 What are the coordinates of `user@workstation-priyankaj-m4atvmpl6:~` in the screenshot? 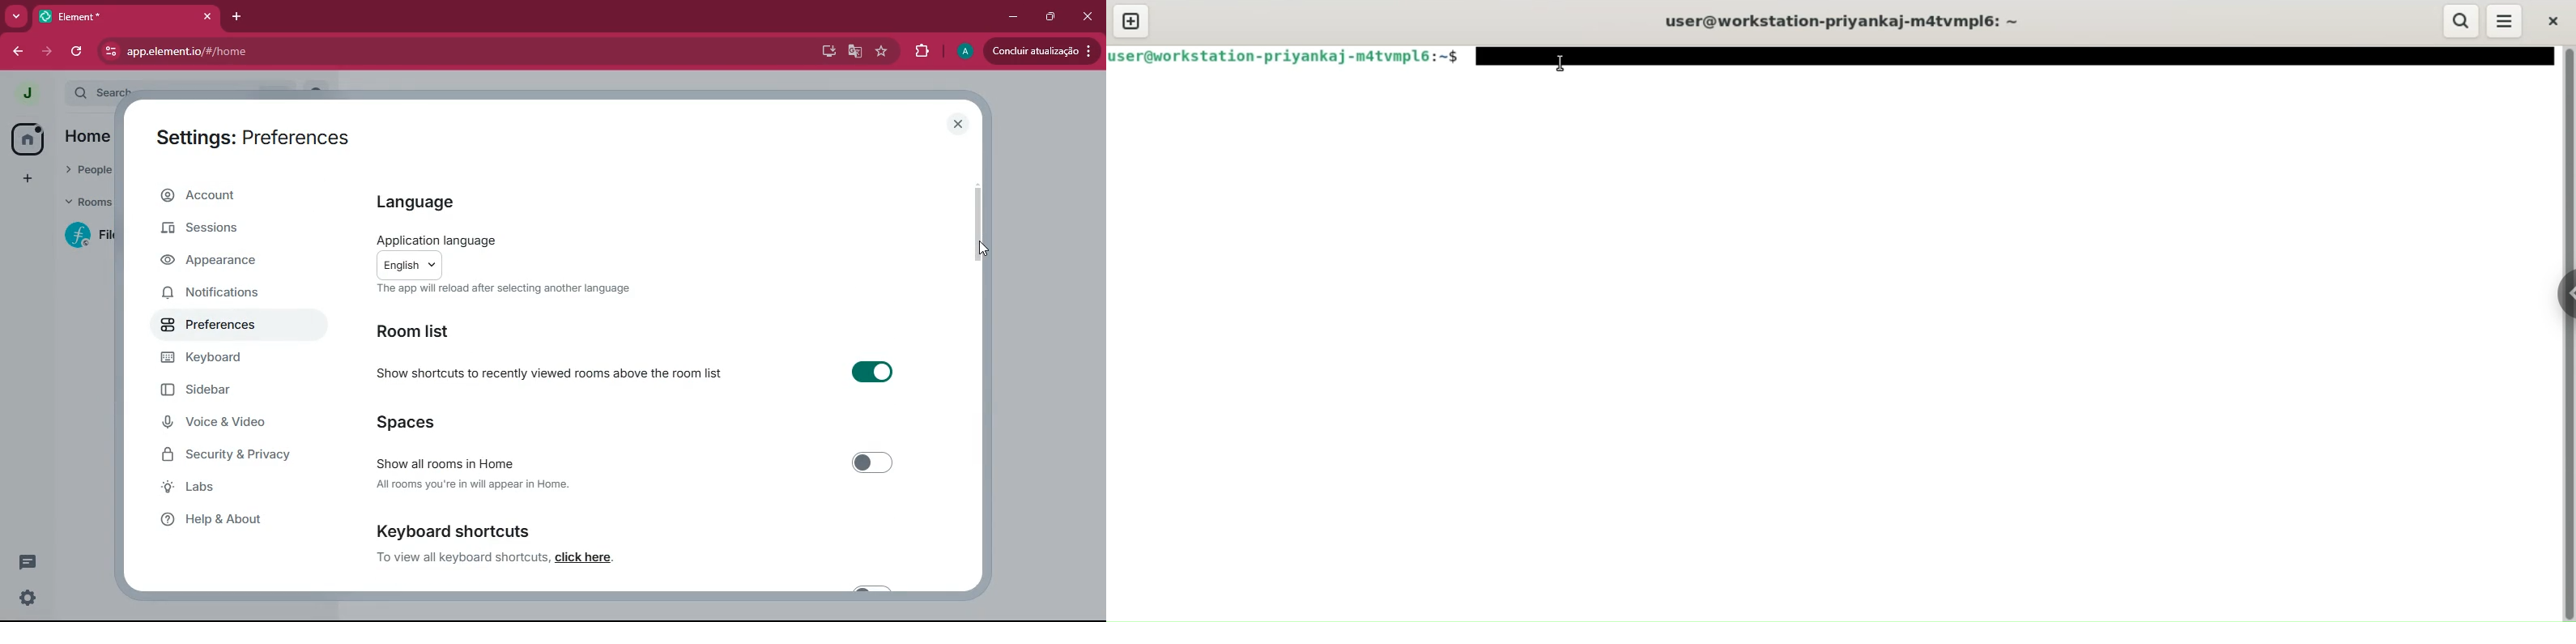 It's located at (1848, 21).